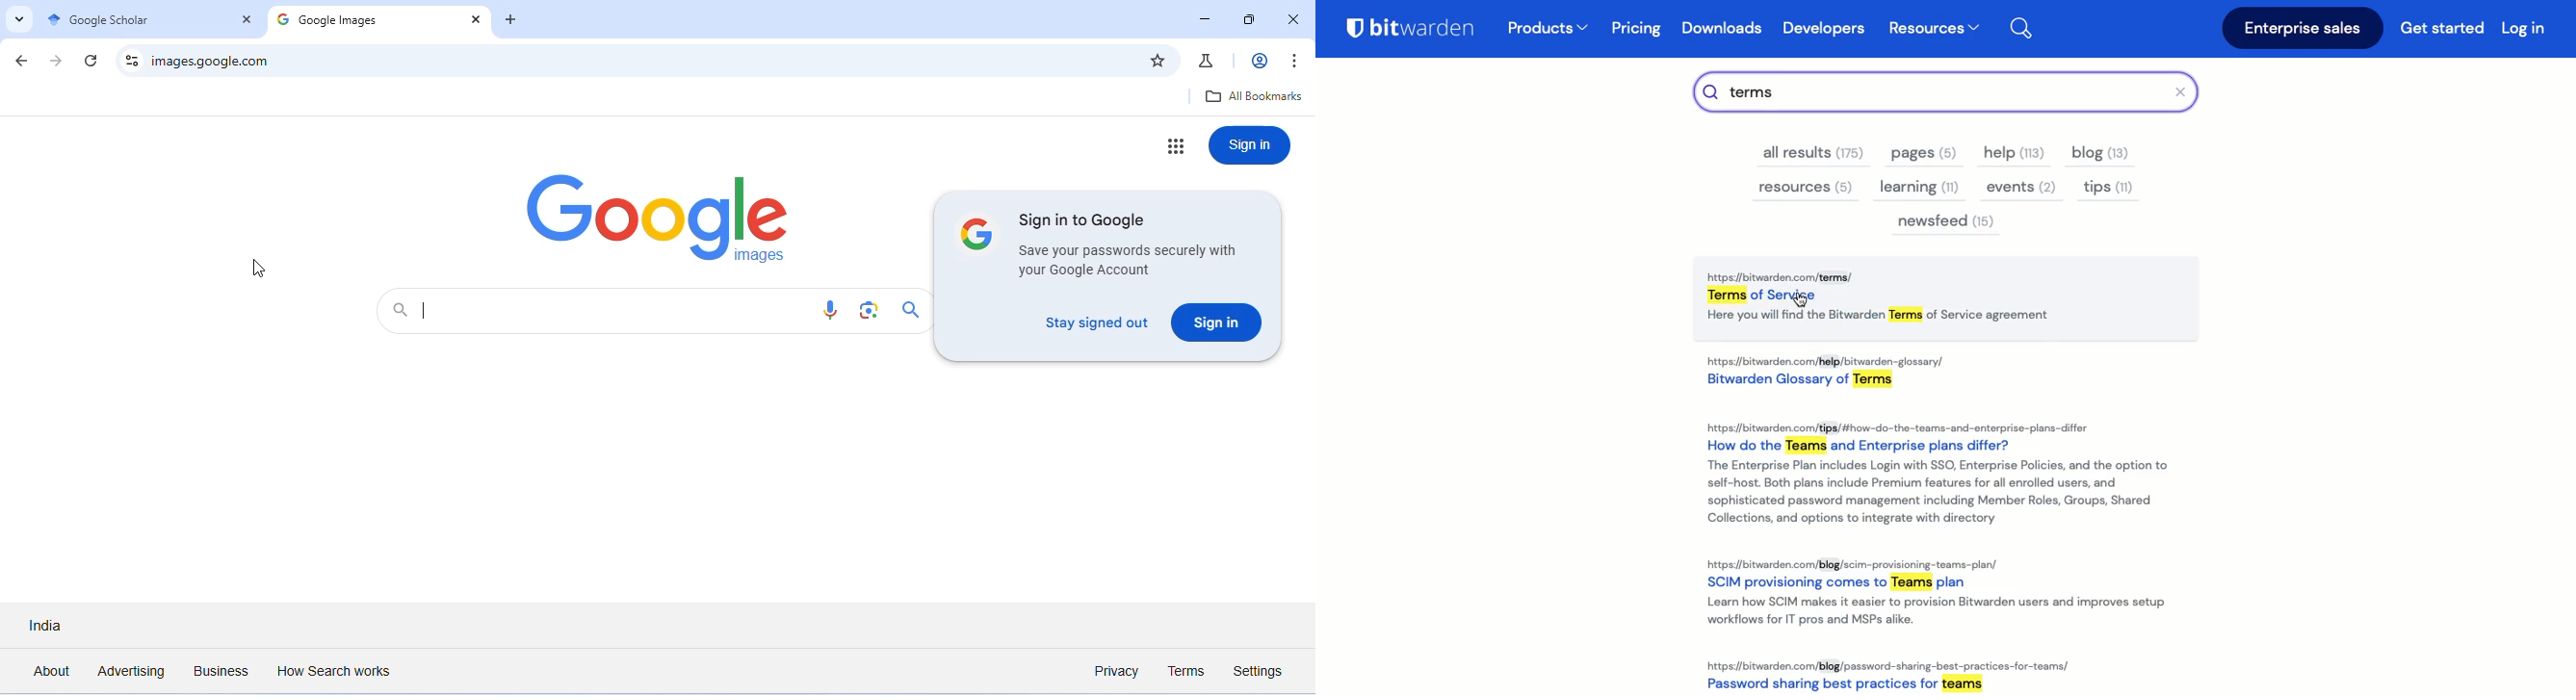 Image resolution: width=2576 pixels, height=700 pixels. Describe the element at coordinates (510, 18) in the screenshot. I see `add new tab` at that location.